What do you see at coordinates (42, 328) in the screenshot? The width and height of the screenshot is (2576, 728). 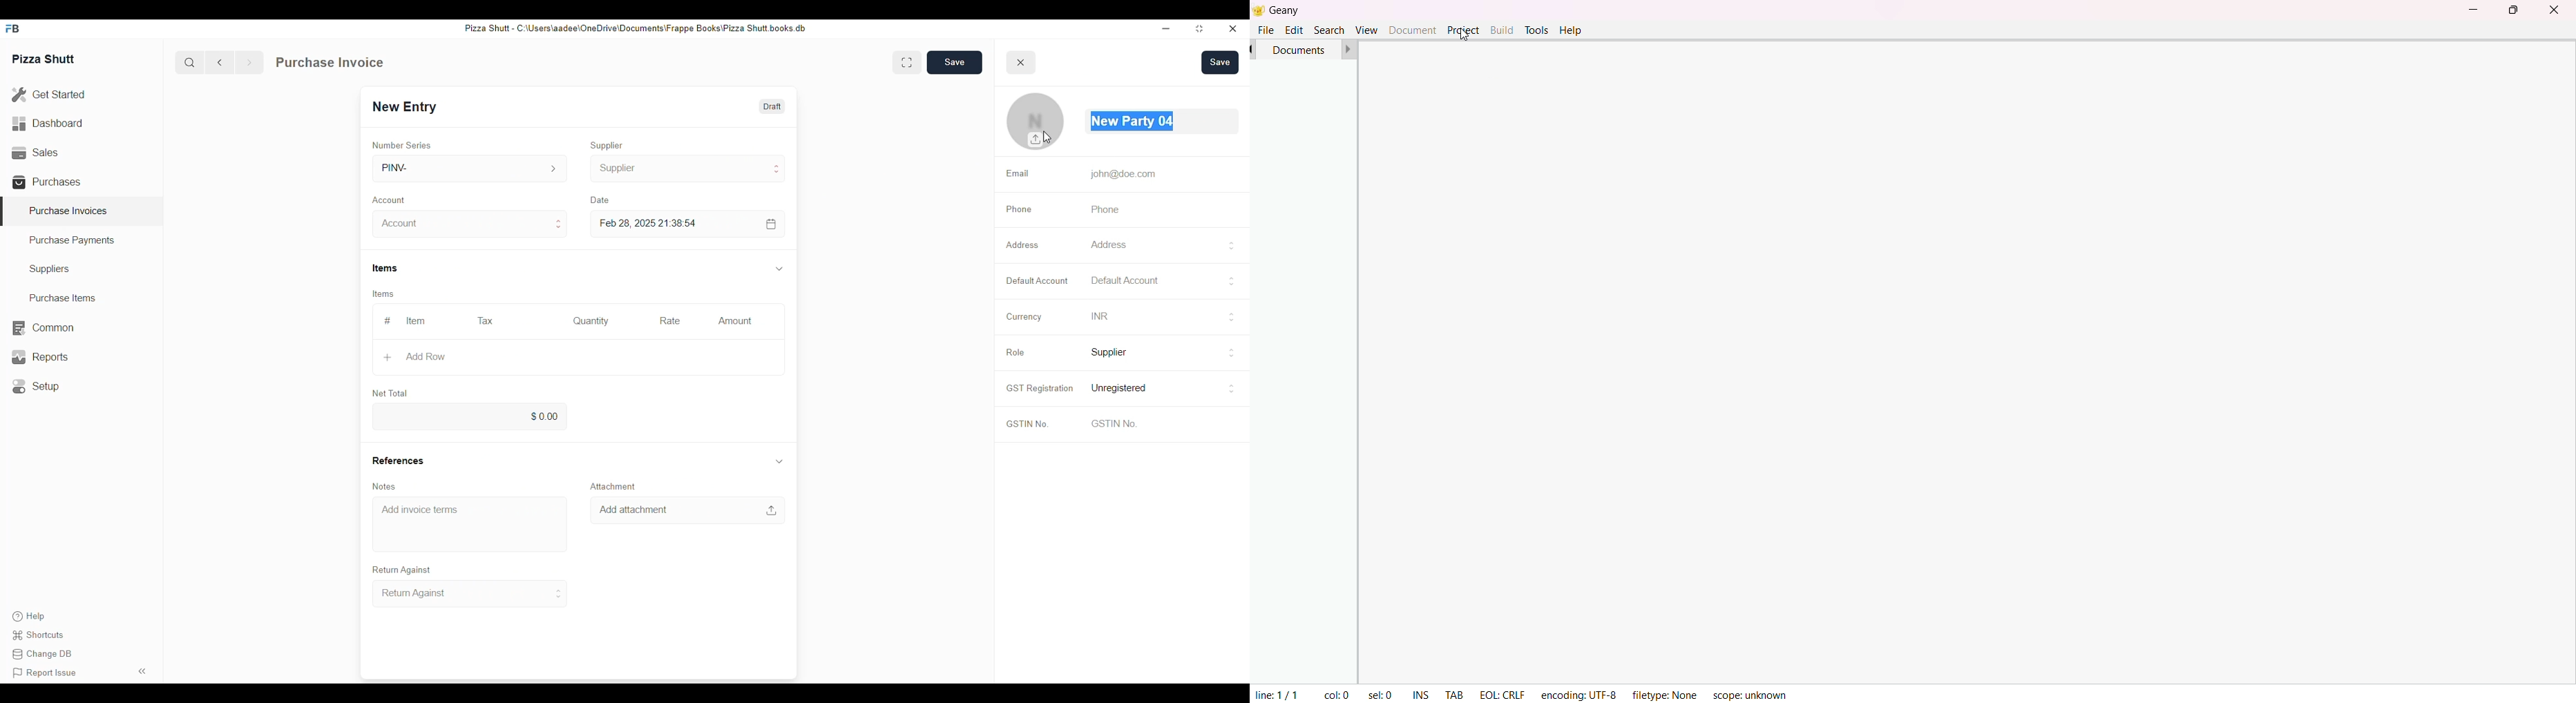 I see `Common` at bounding box center [42, 328].